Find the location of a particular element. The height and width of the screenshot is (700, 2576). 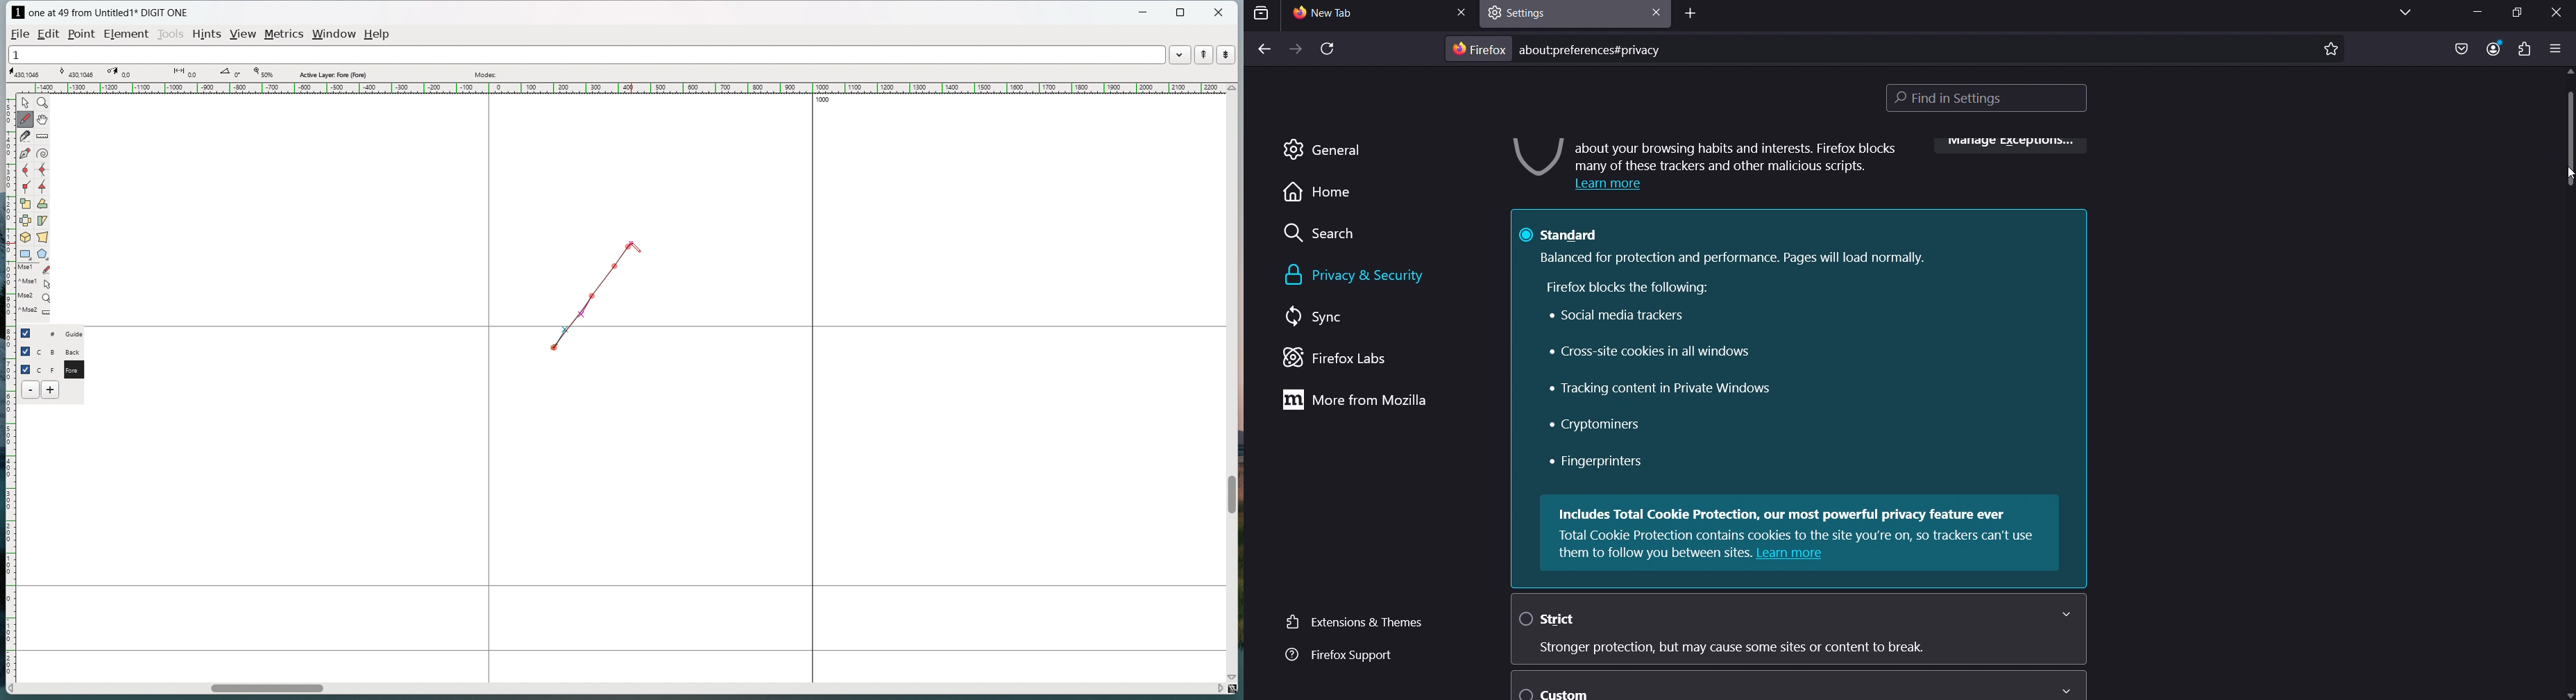

pointer is located at coordinates (26, 102).